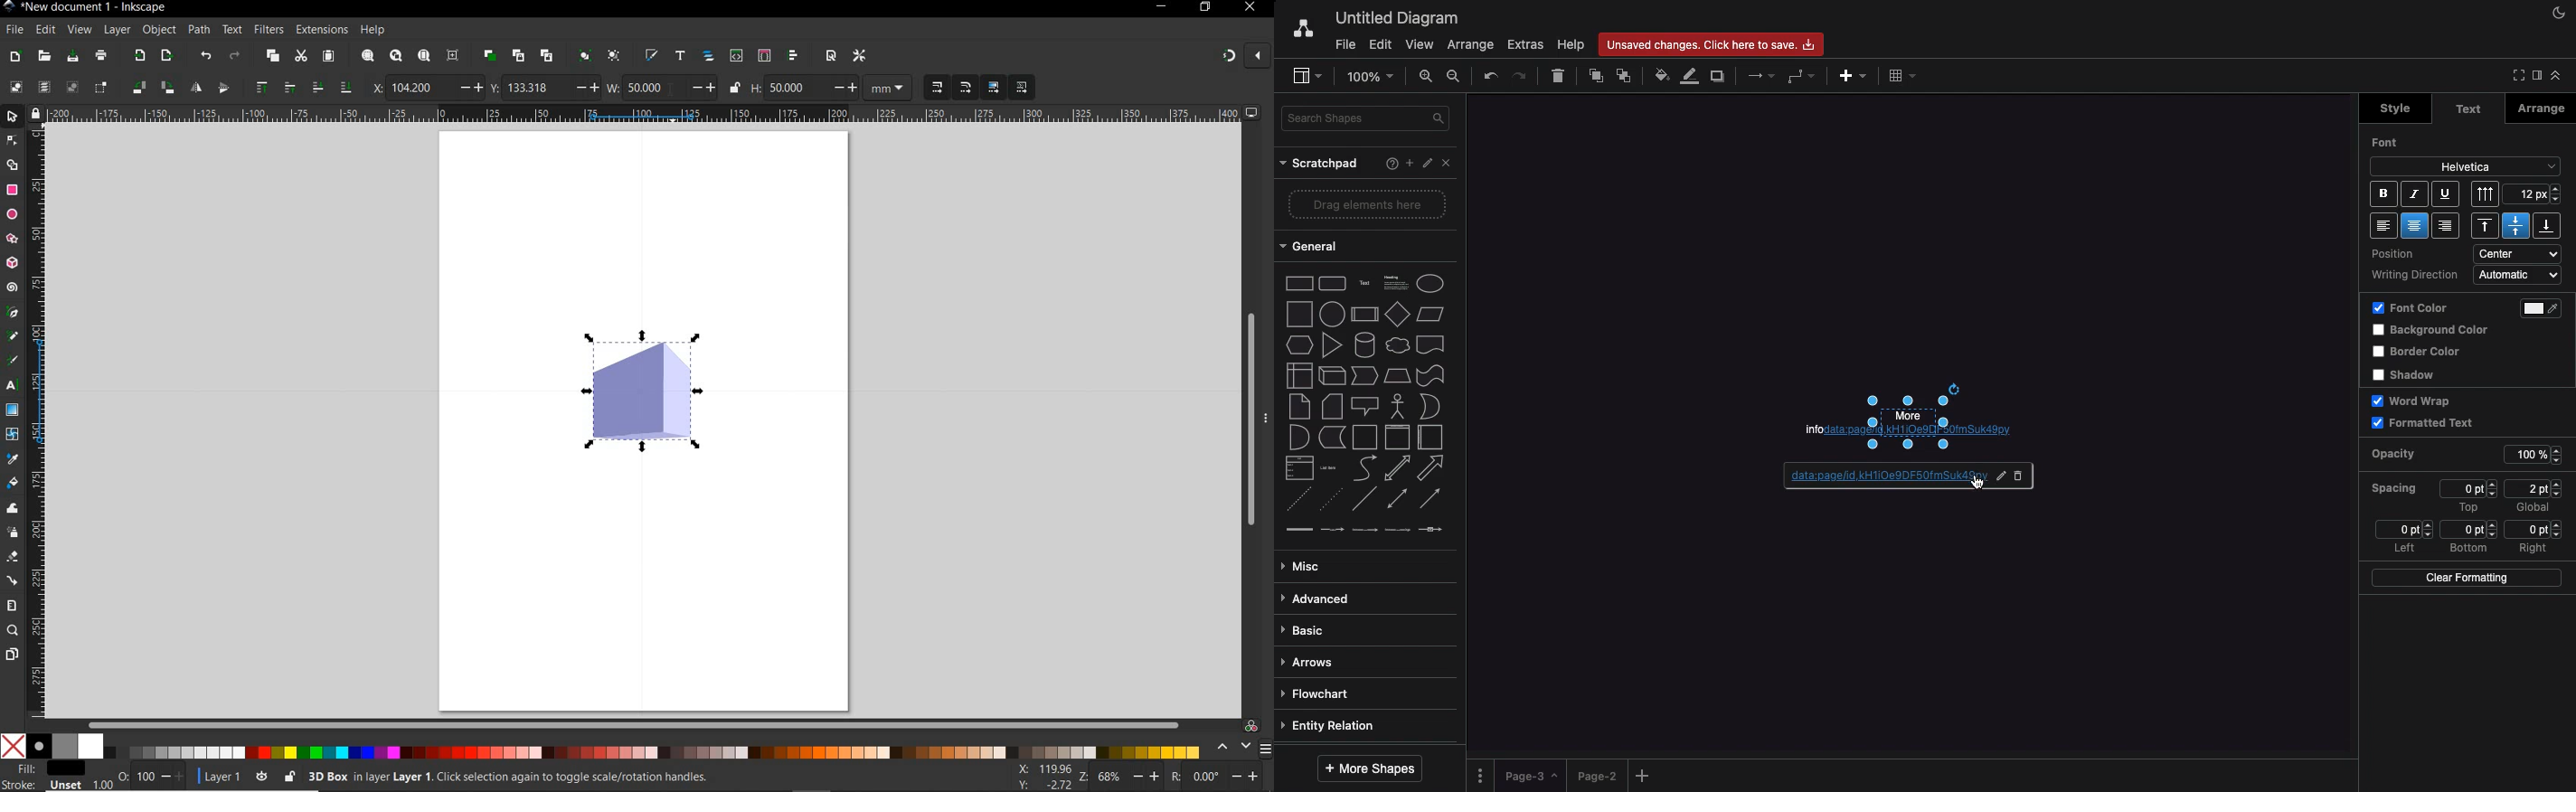 This screenshot has width=2576, height=812. Describe the element at coordinates (2534, 488) in the screenshot. I see `2 pt` at that location.